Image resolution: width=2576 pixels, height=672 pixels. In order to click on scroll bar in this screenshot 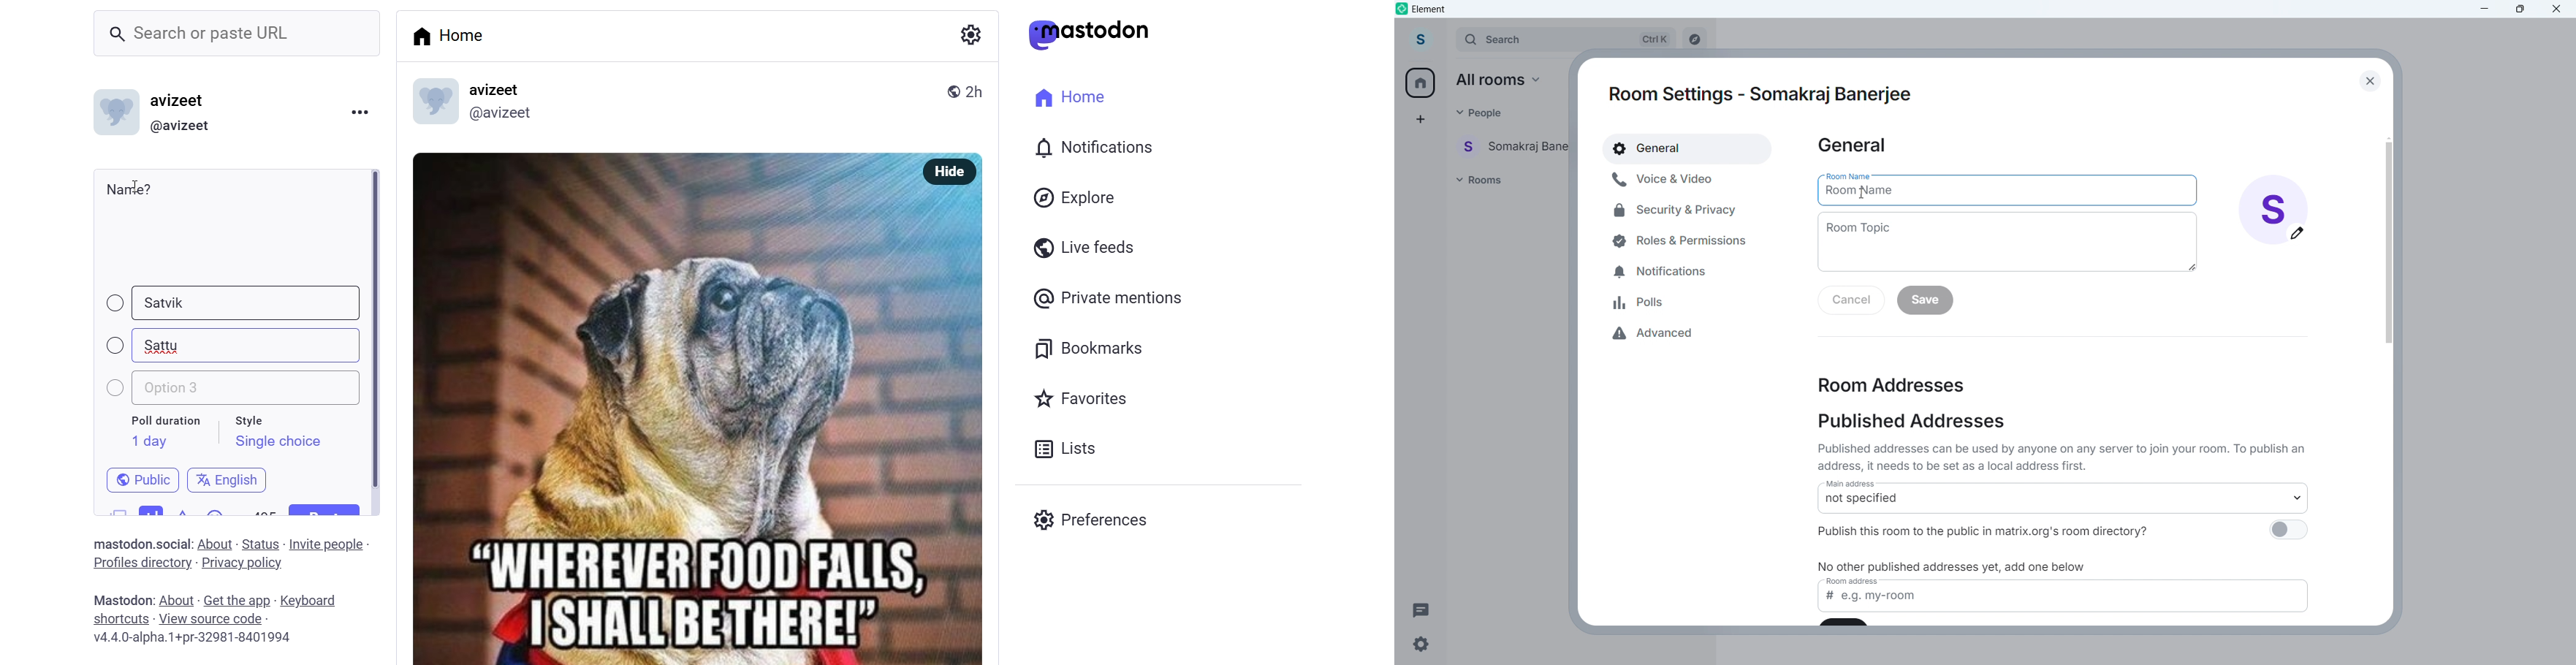, I will do `click(376, 329)`.